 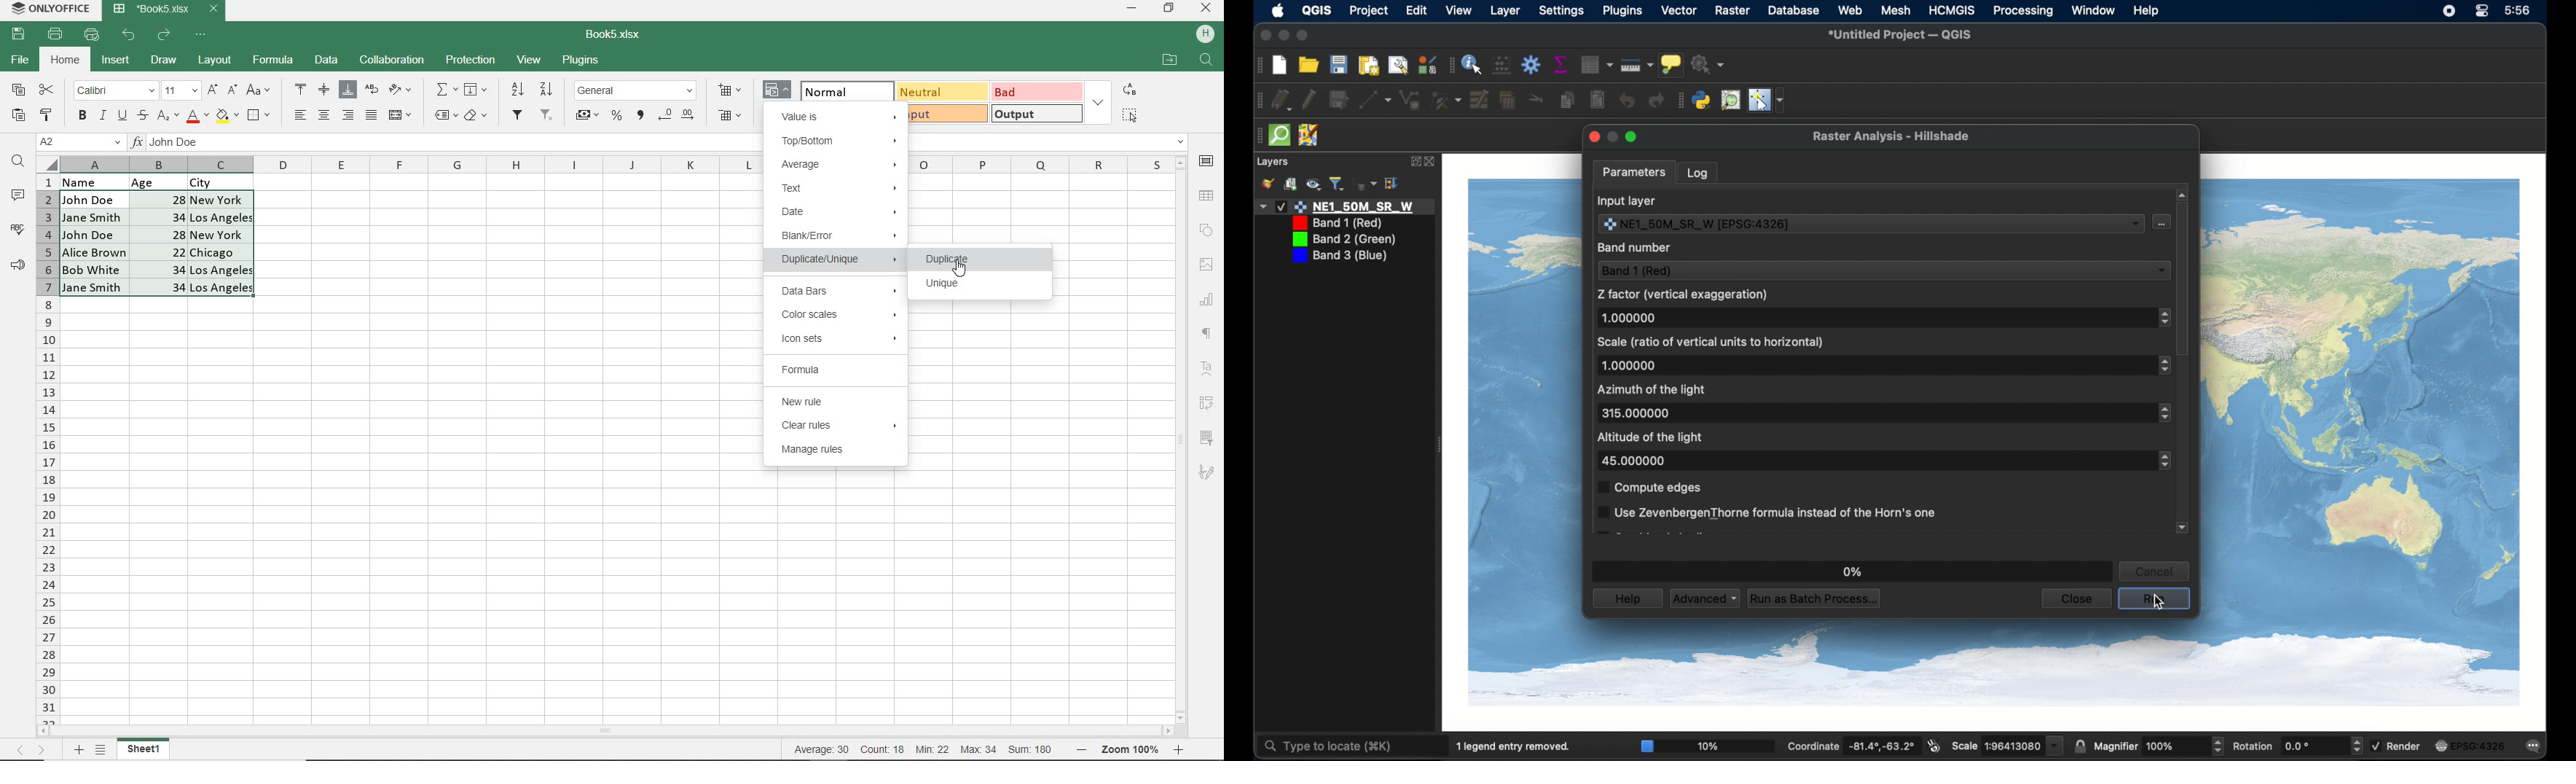 What do you see at coordinates (82, 117) in the screenshot?
I see `BOLD` at bounding box center [82, 117].